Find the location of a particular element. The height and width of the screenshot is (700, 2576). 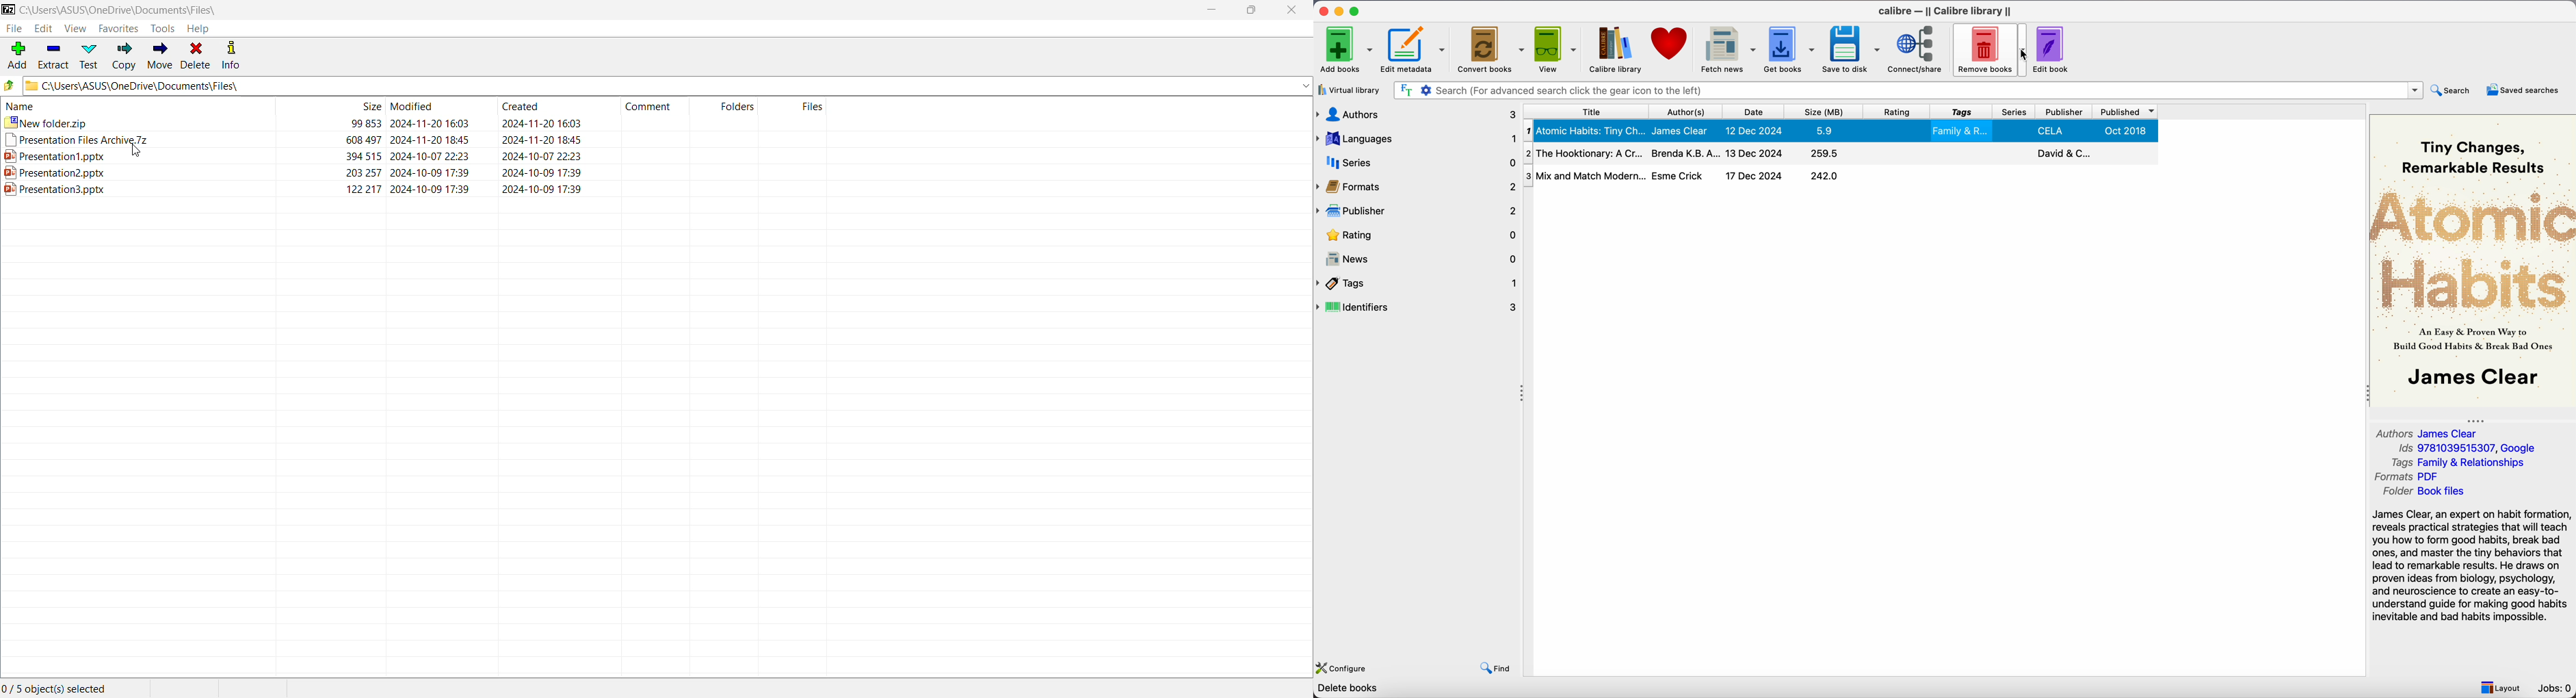

295.5 is located at coordinates (1824, 153).